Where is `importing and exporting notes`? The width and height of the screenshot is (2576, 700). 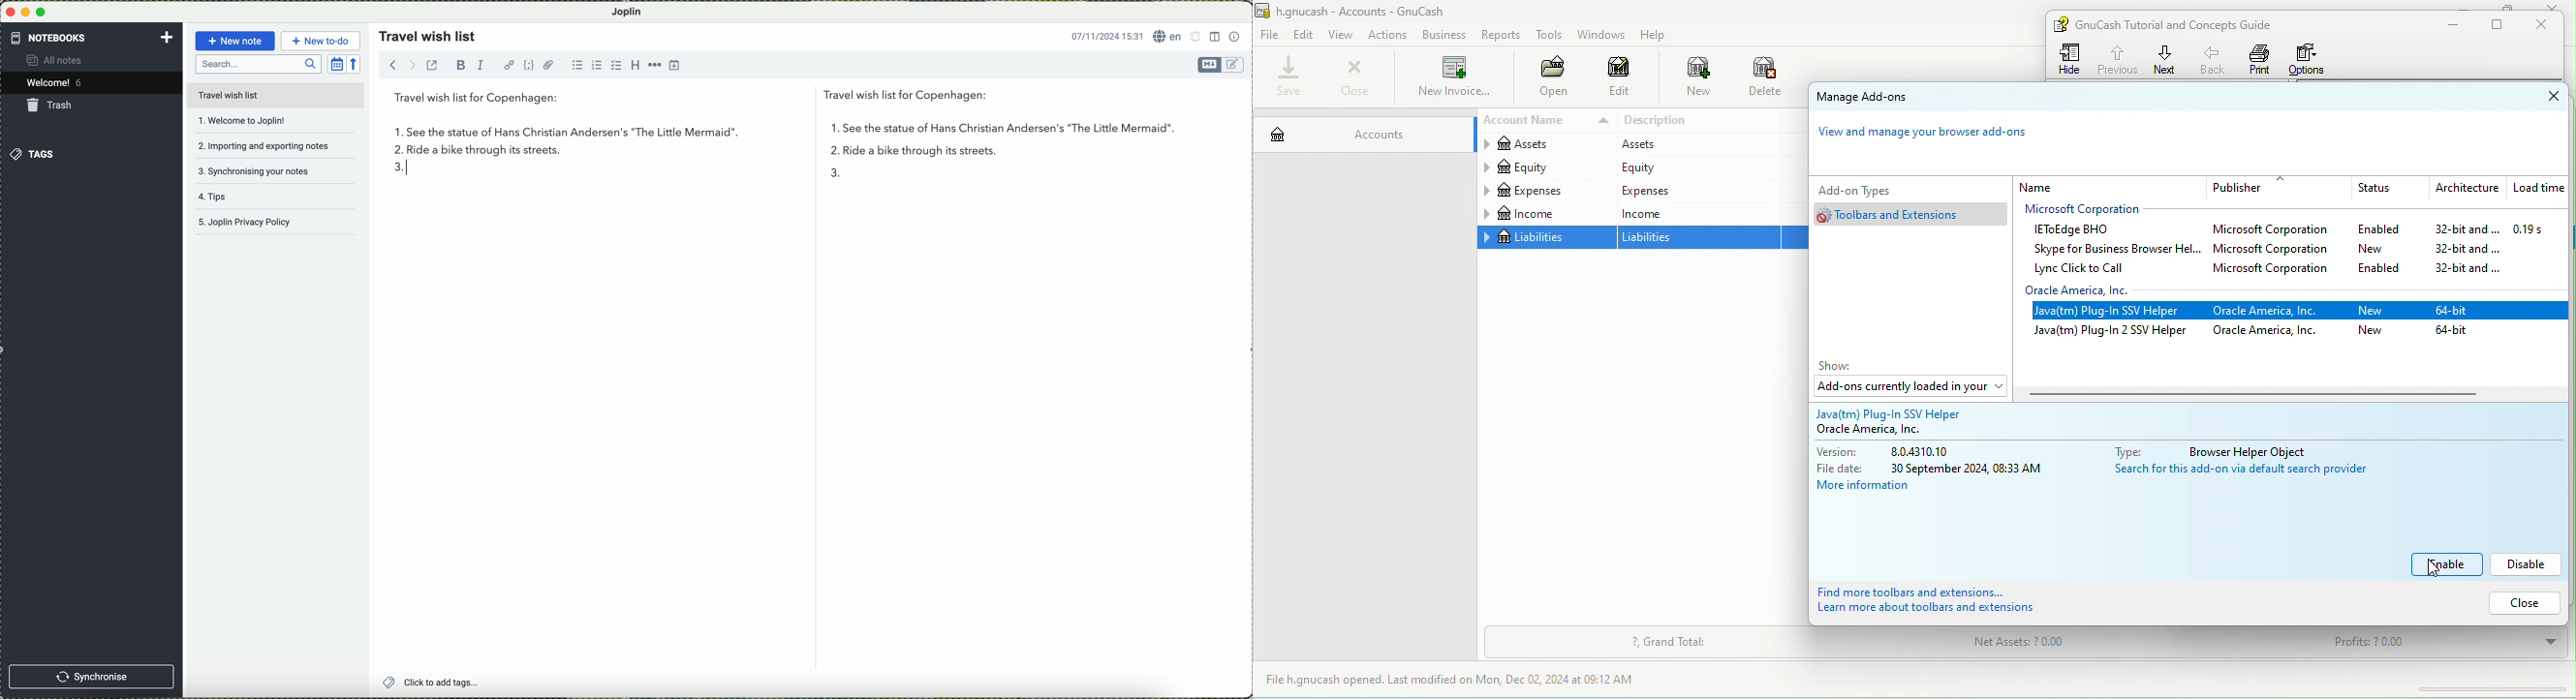
importing and exporting notes is located at coordinates (263, 145).